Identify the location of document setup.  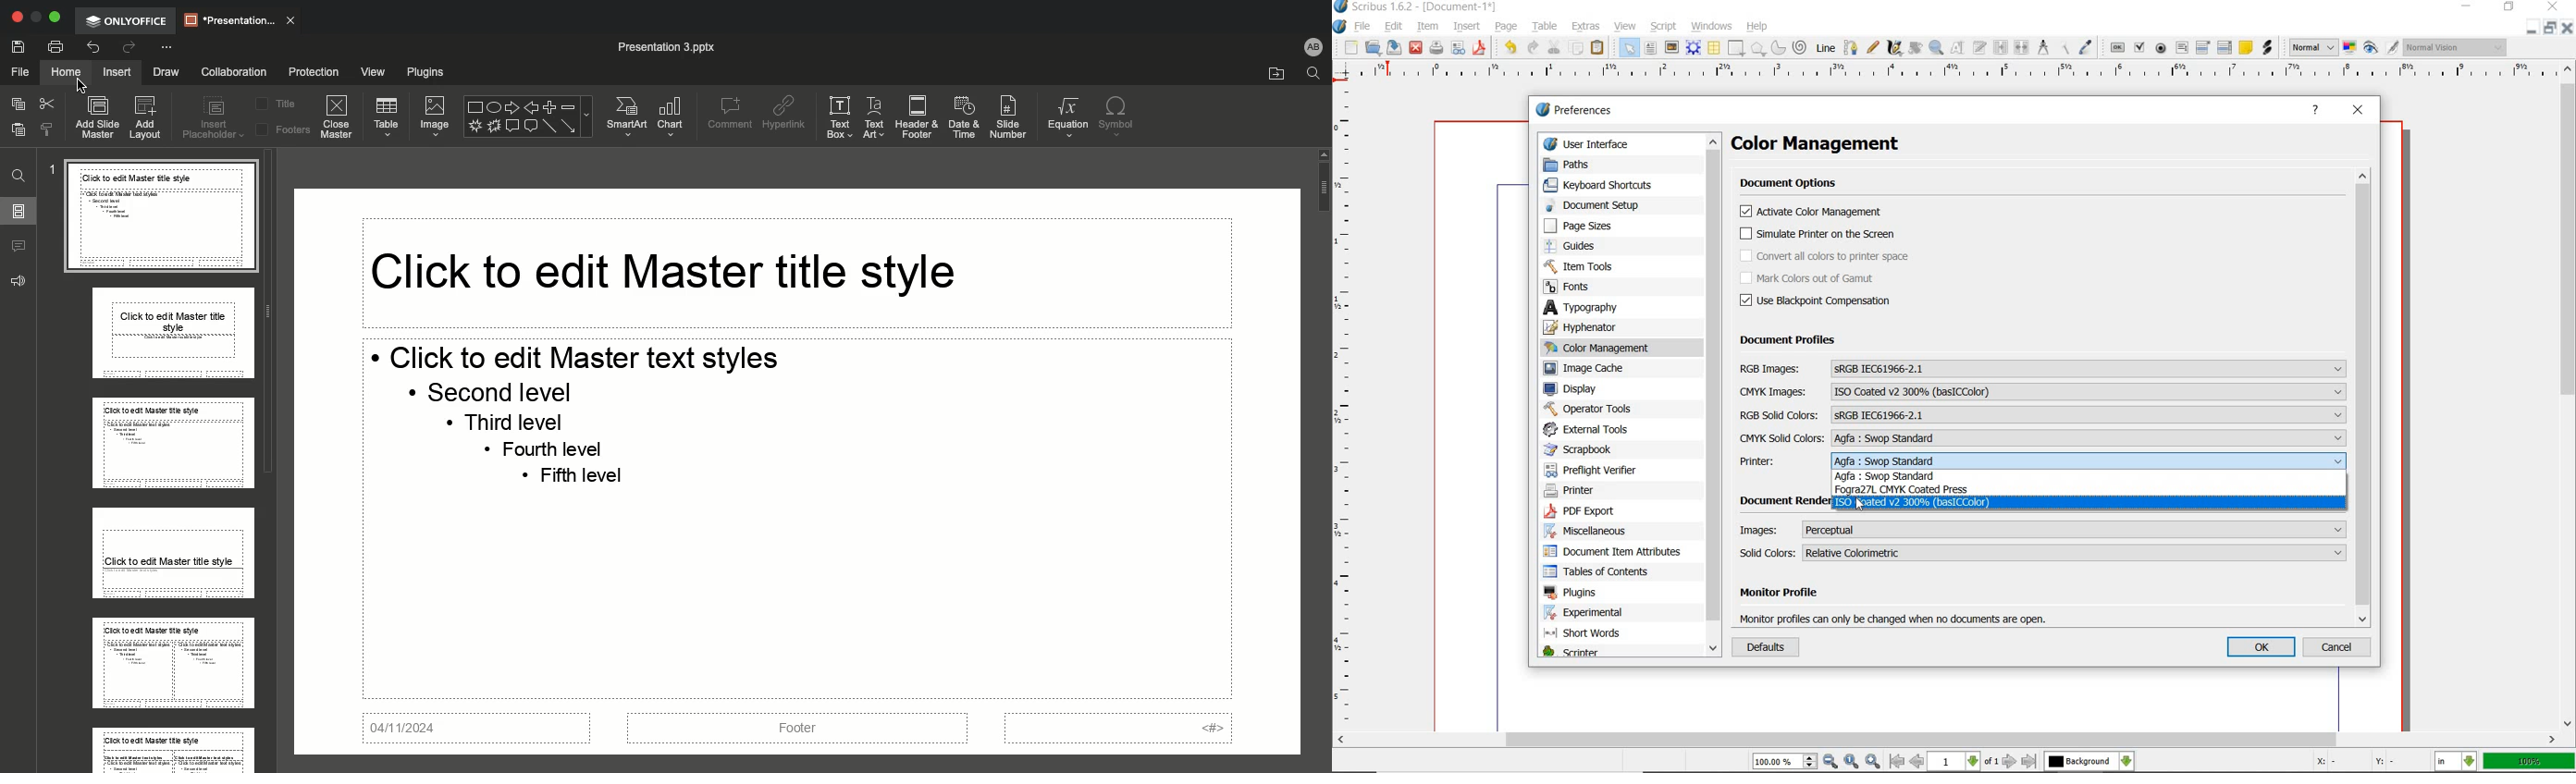
(1593, 206).